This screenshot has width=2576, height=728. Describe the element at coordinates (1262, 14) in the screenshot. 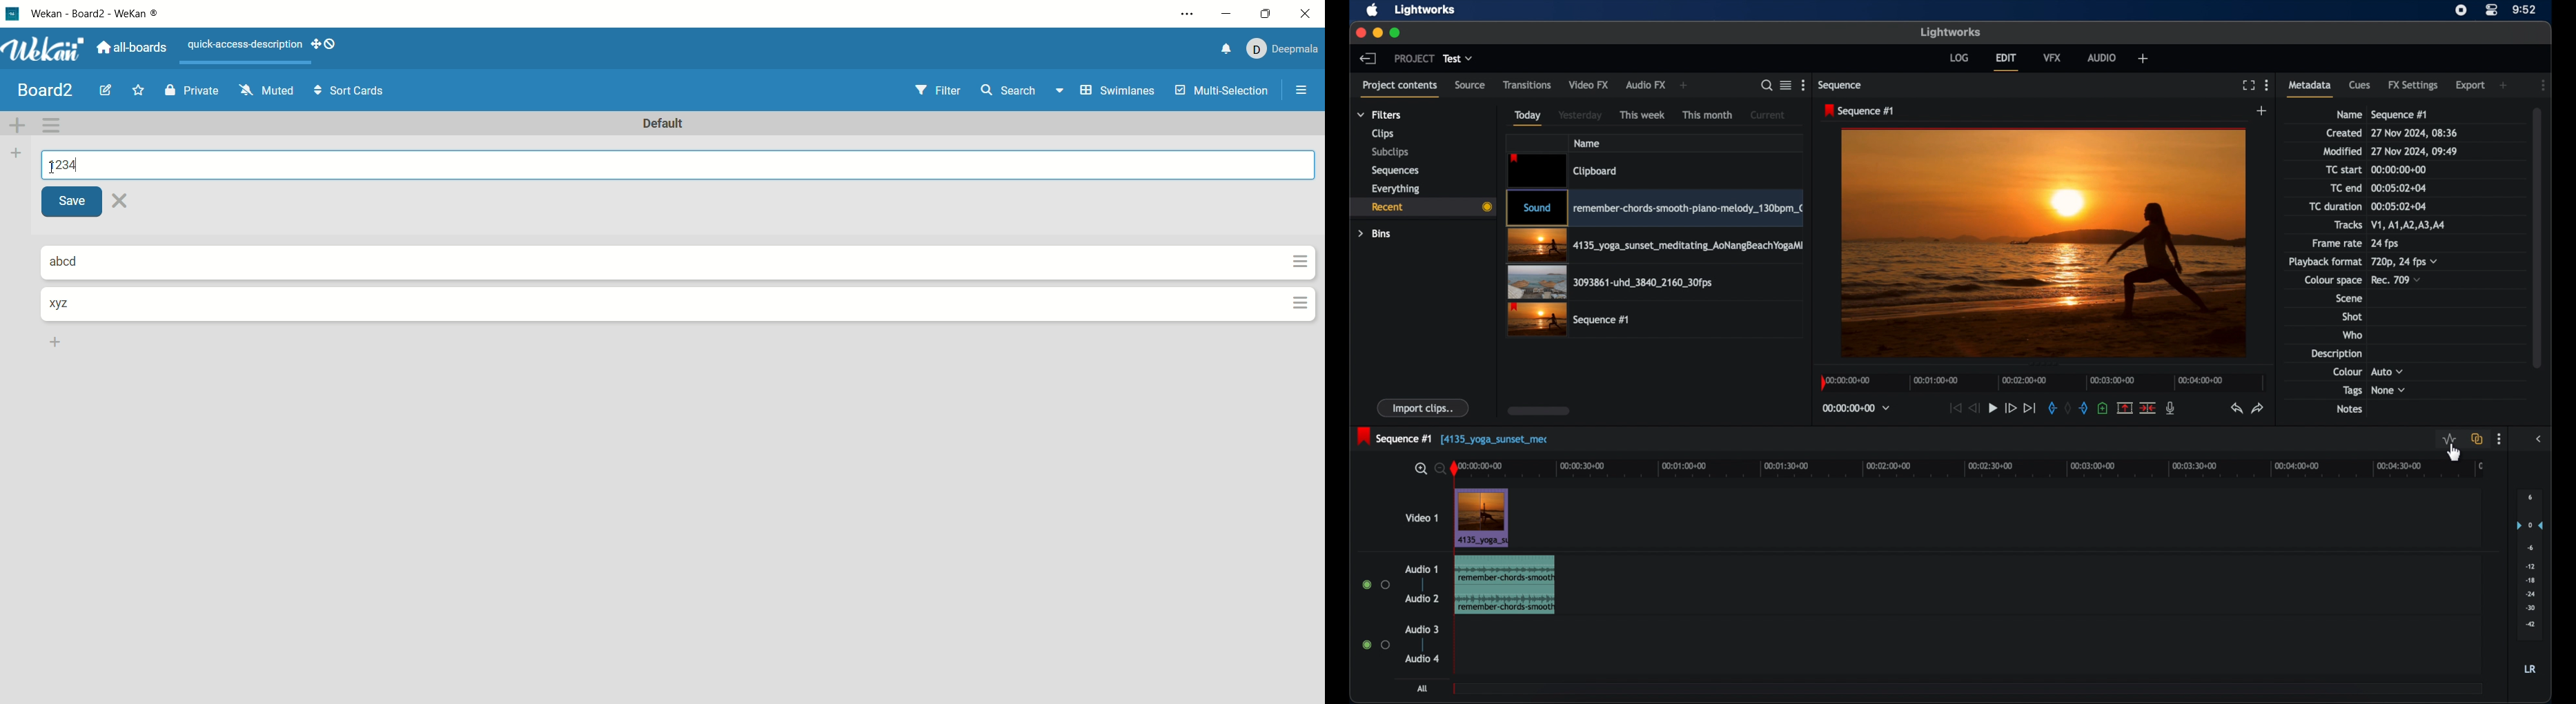

I see `maximize` at that location.